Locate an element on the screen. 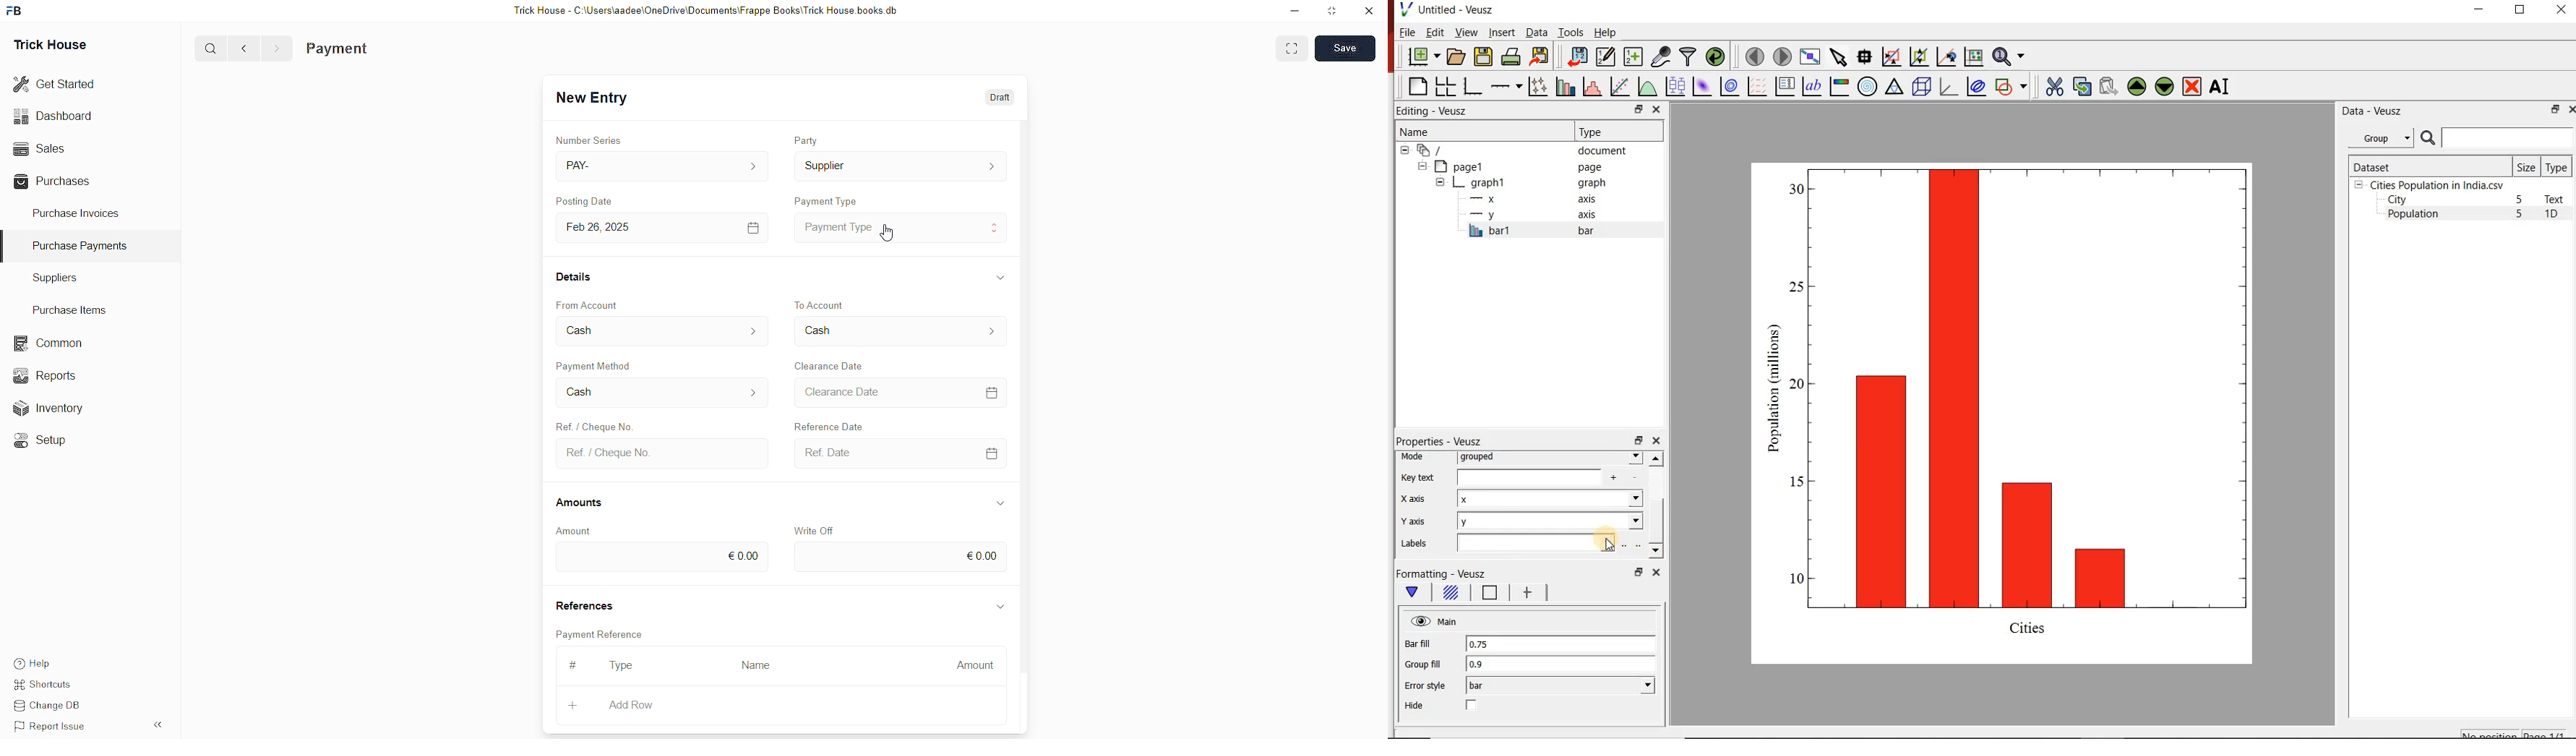  close is located at coordinates (1658, 109).